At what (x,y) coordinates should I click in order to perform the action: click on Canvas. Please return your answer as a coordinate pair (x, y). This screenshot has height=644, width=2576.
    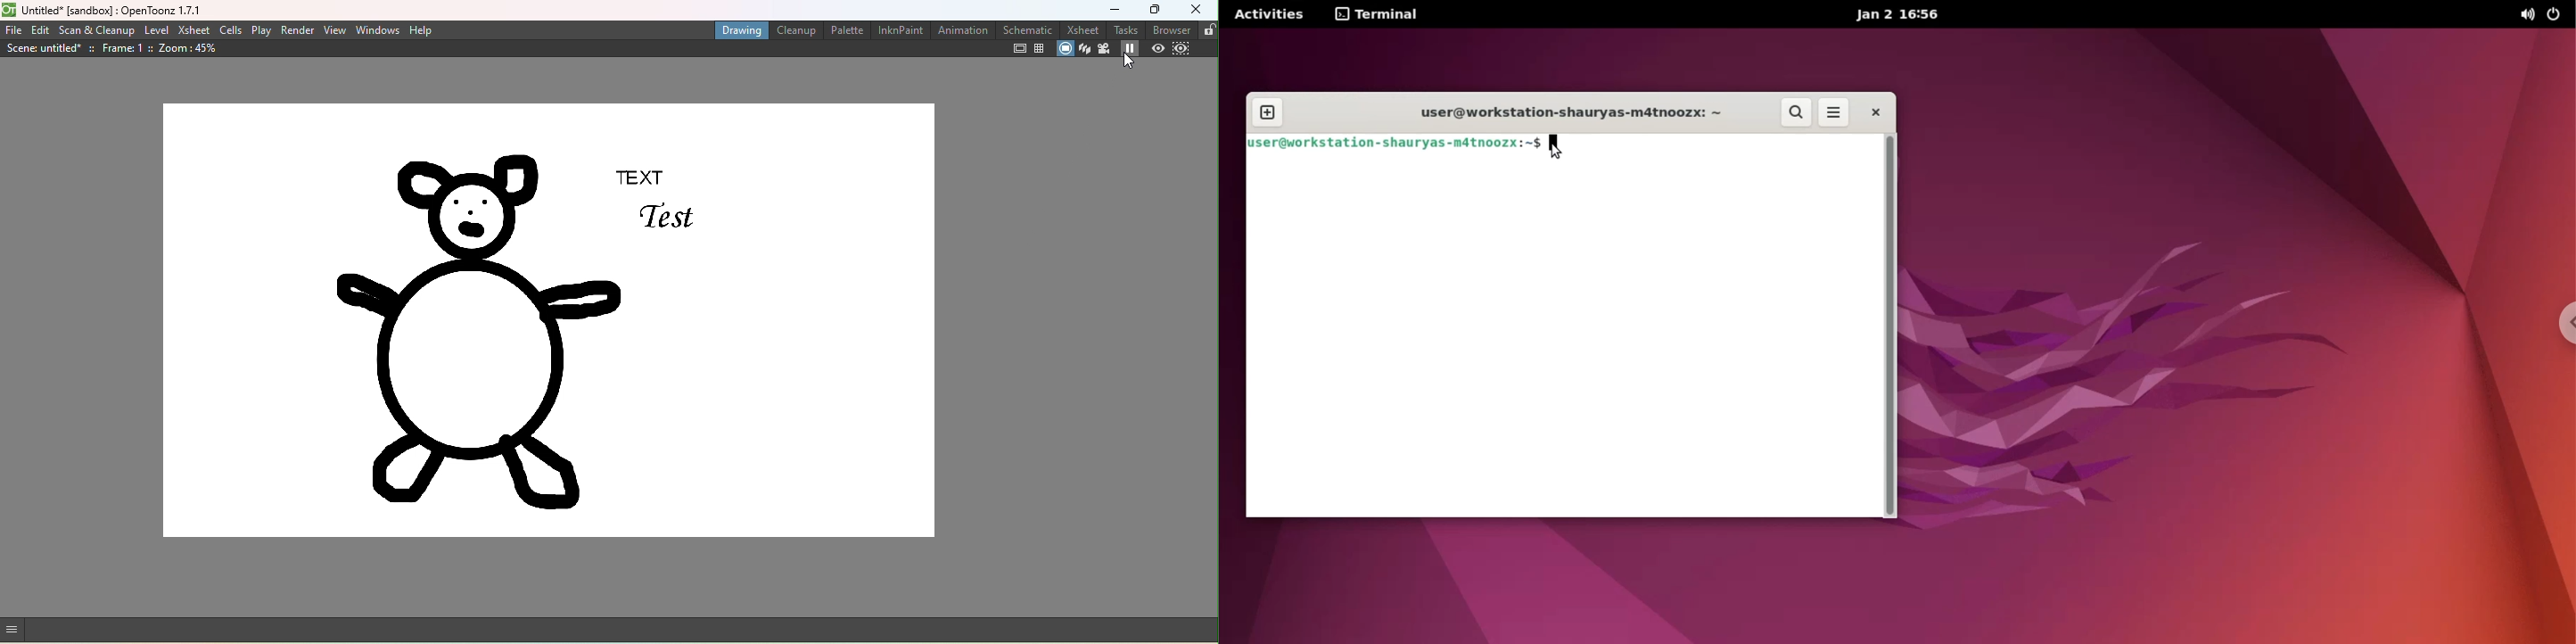
    Looking at the image, I should click on (550, 322).